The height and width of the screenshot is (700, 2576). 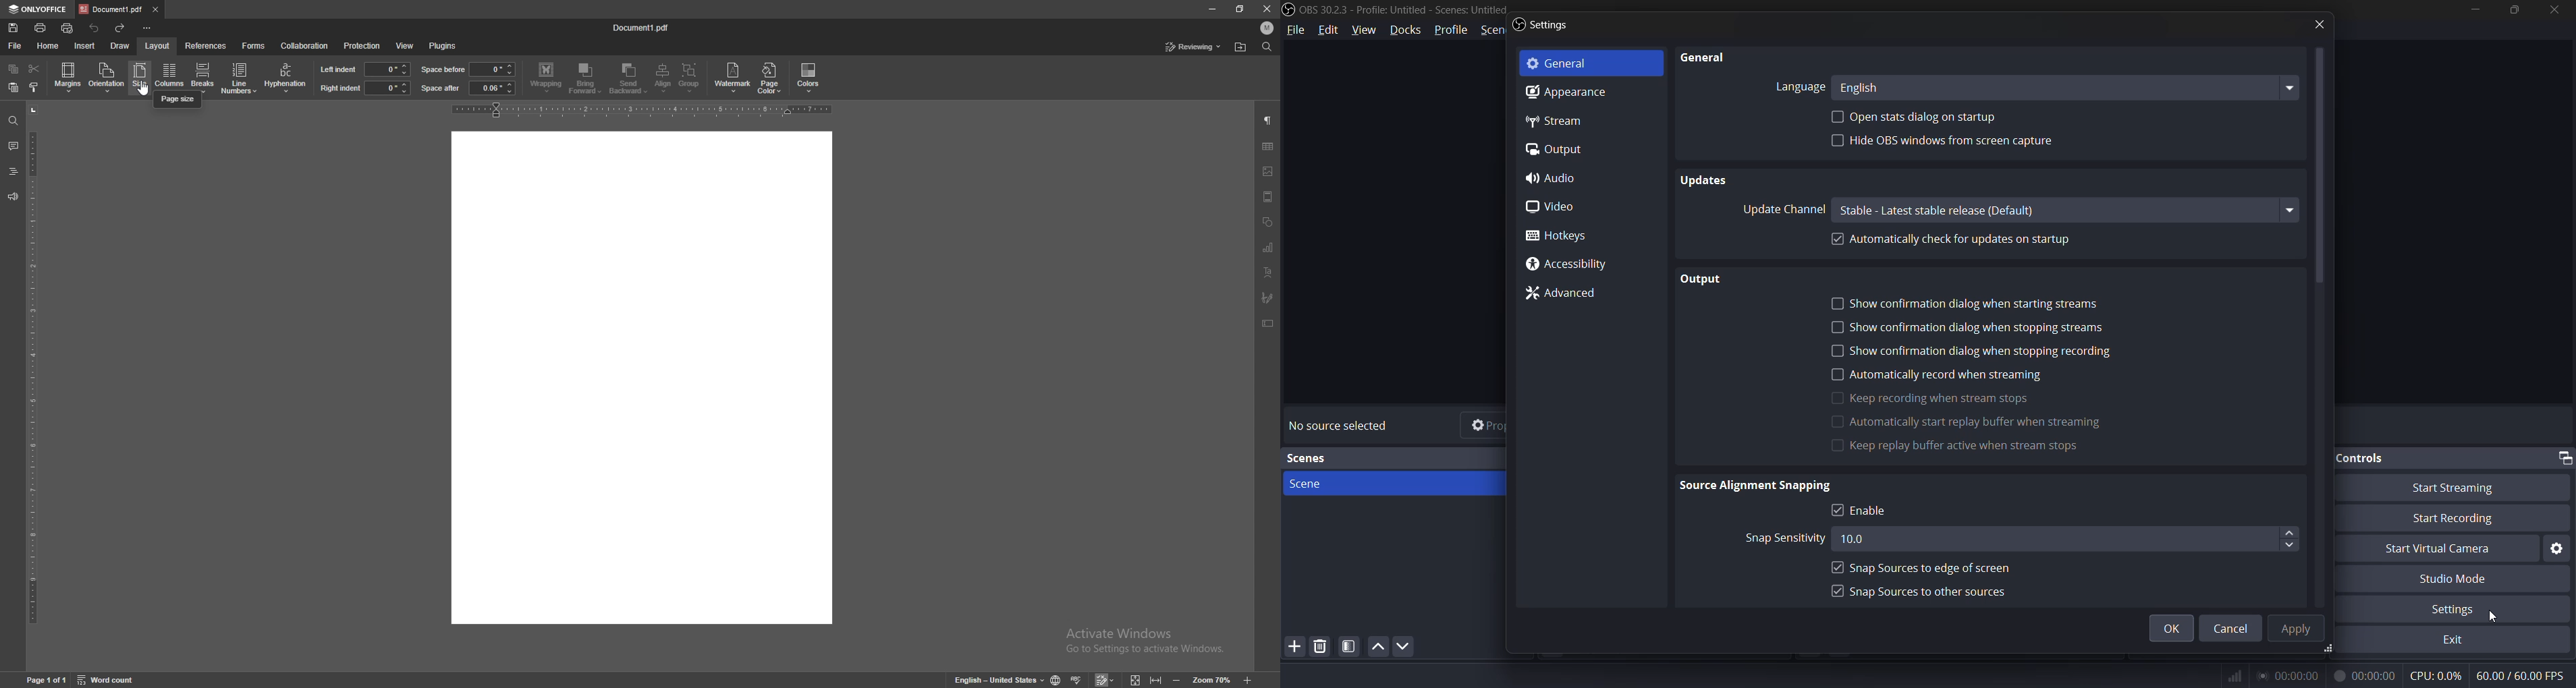 I want to click on source alignment snapping, so click(x=1762, y=488).